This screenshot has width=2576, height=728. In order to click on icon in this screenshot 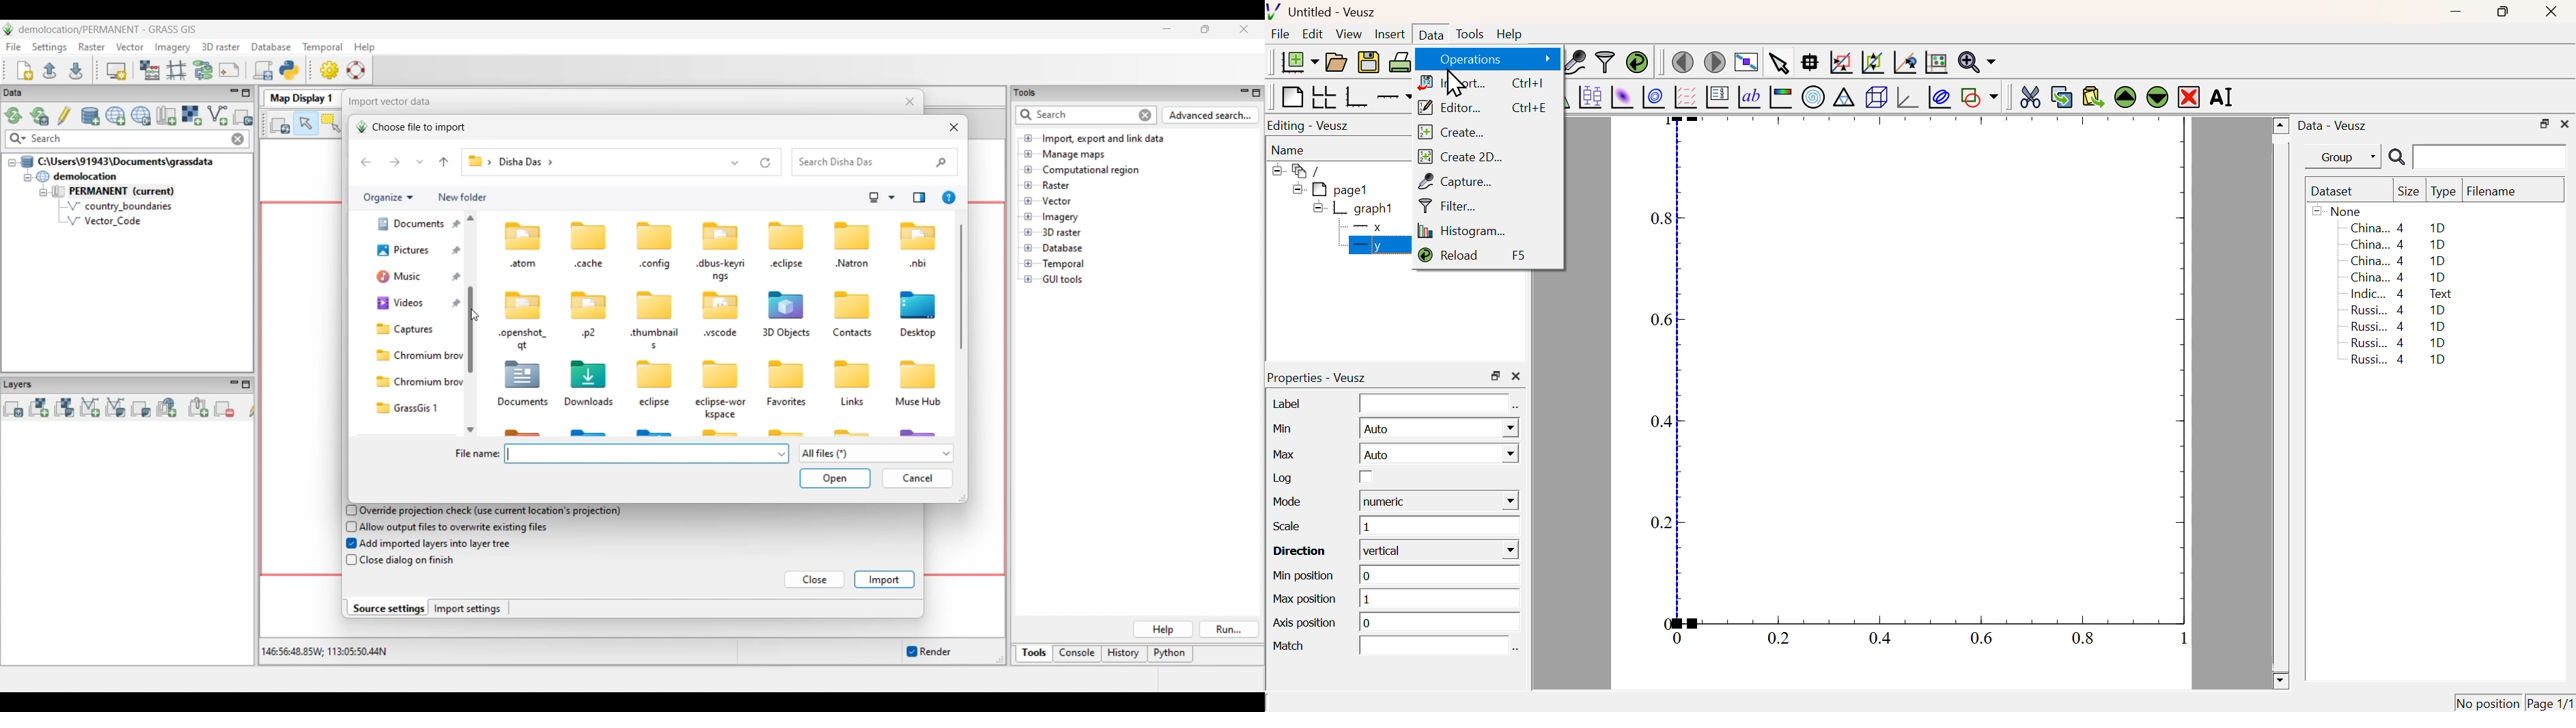, I will do `click(656, 237)`.